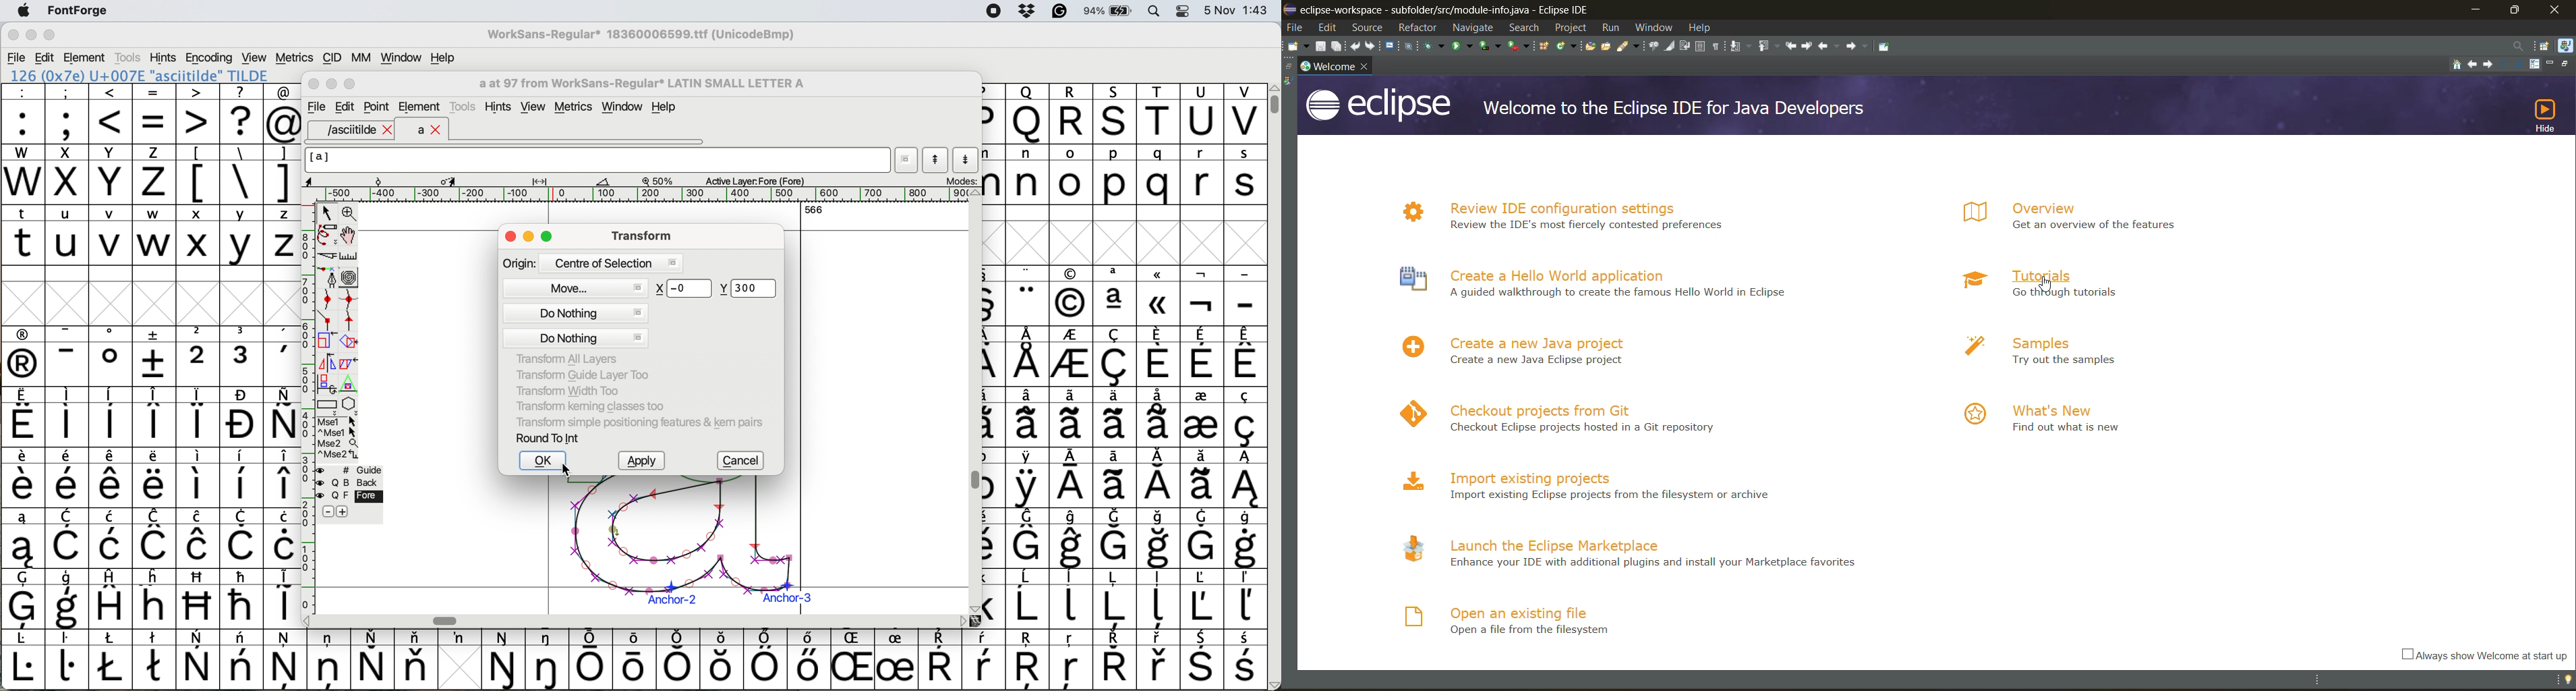 The width and height of the screenshot is (2576, 700). I want to click on close, so click(13, 37).